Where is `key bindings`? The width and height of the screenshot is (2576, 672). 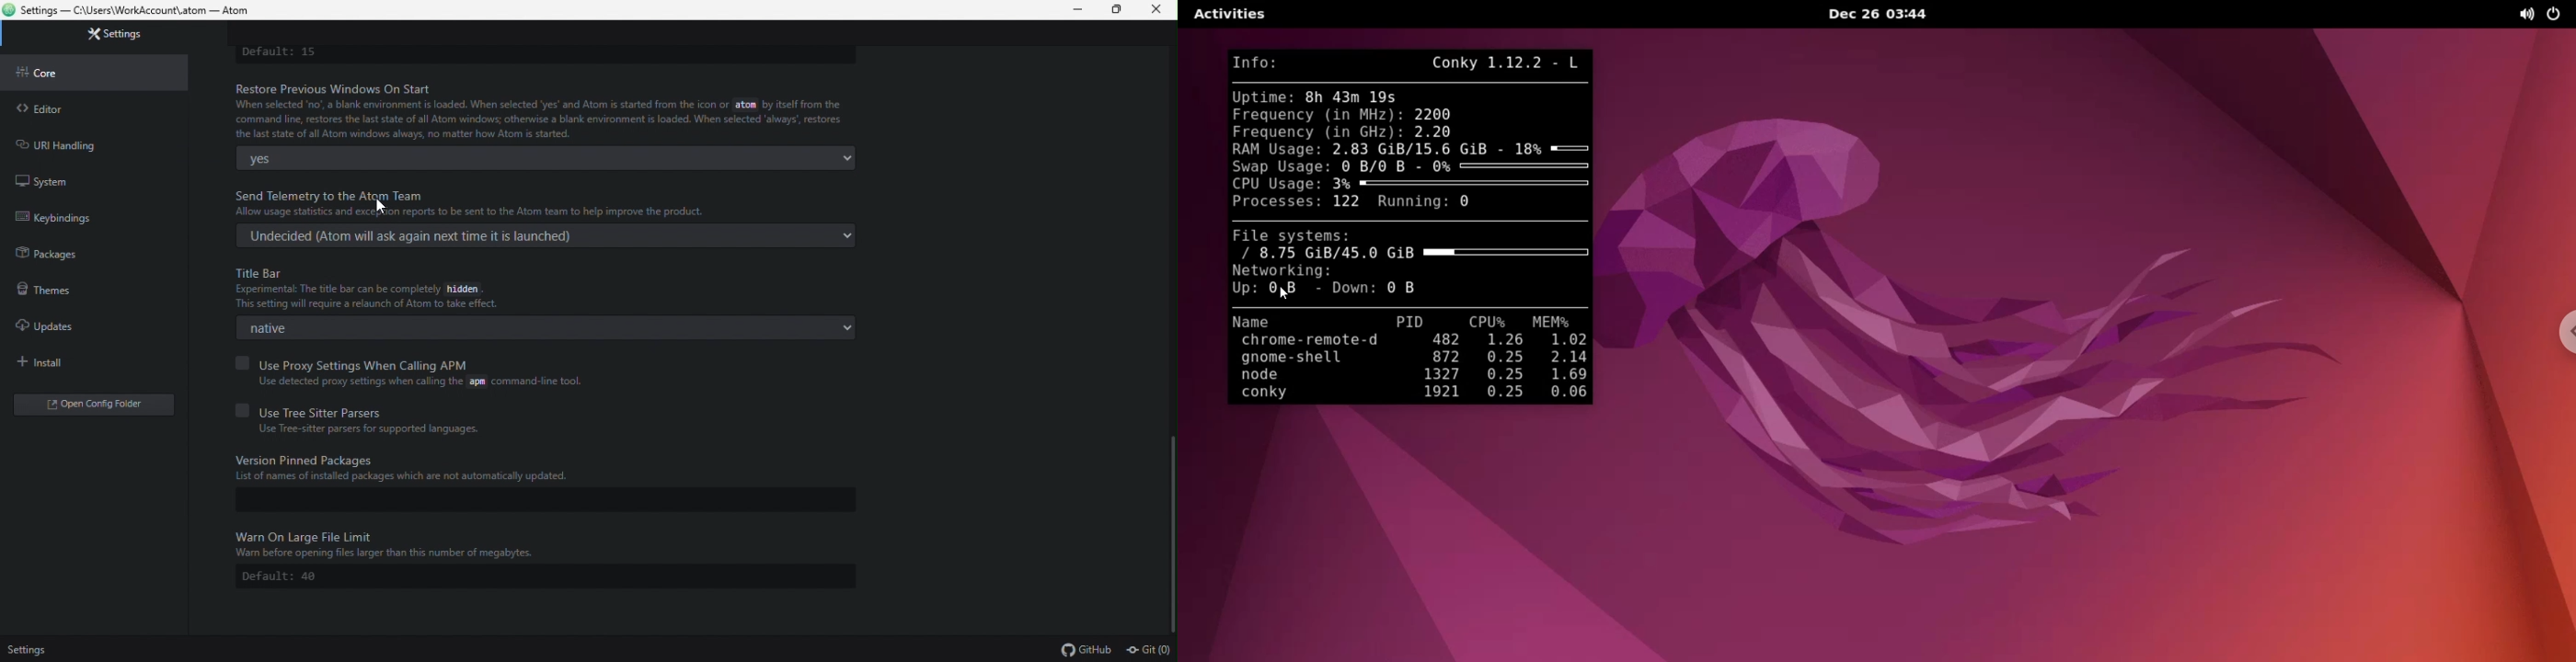 key bindings is located at coordinates (57, 216).